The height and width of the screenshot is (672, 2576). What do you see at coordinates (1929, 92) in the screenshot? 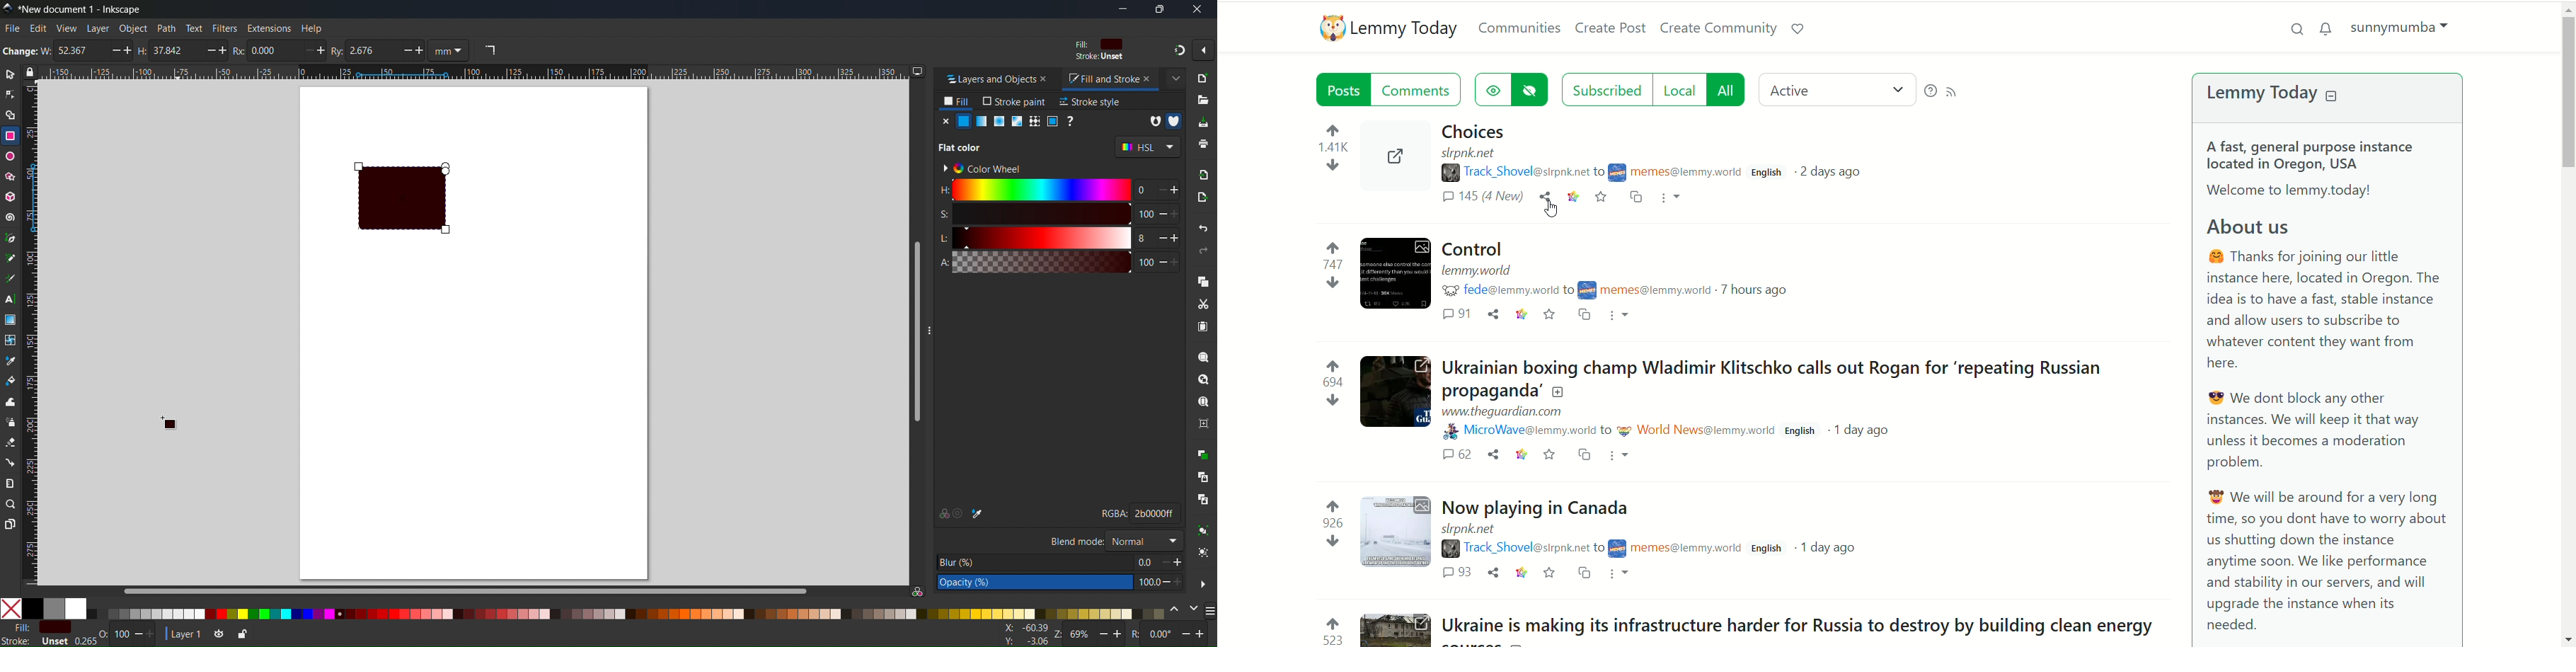
I see `help` at bounding box center [1929, 92].